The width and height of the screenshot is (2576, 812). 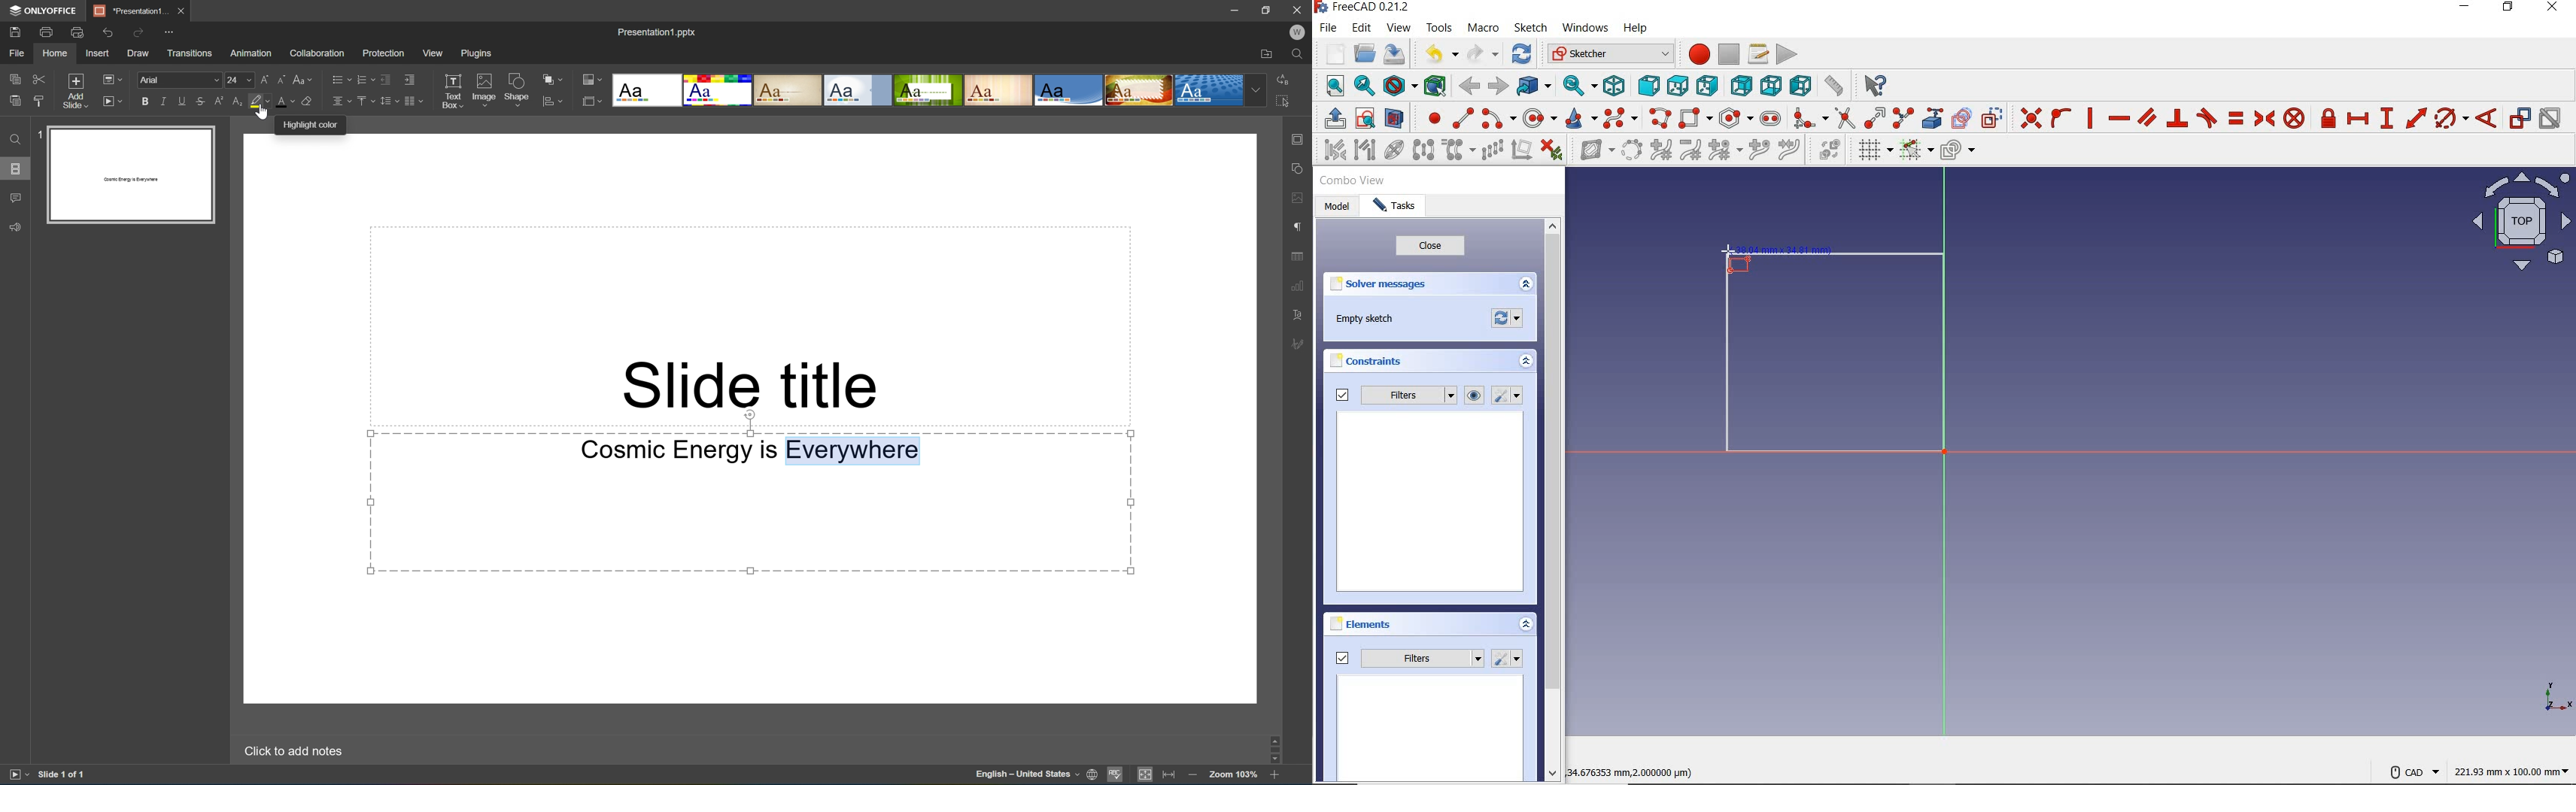 What do you see at coordinates (77, 31) in the screenshot?
I see `Quick print` at bounding box center [77, 31].